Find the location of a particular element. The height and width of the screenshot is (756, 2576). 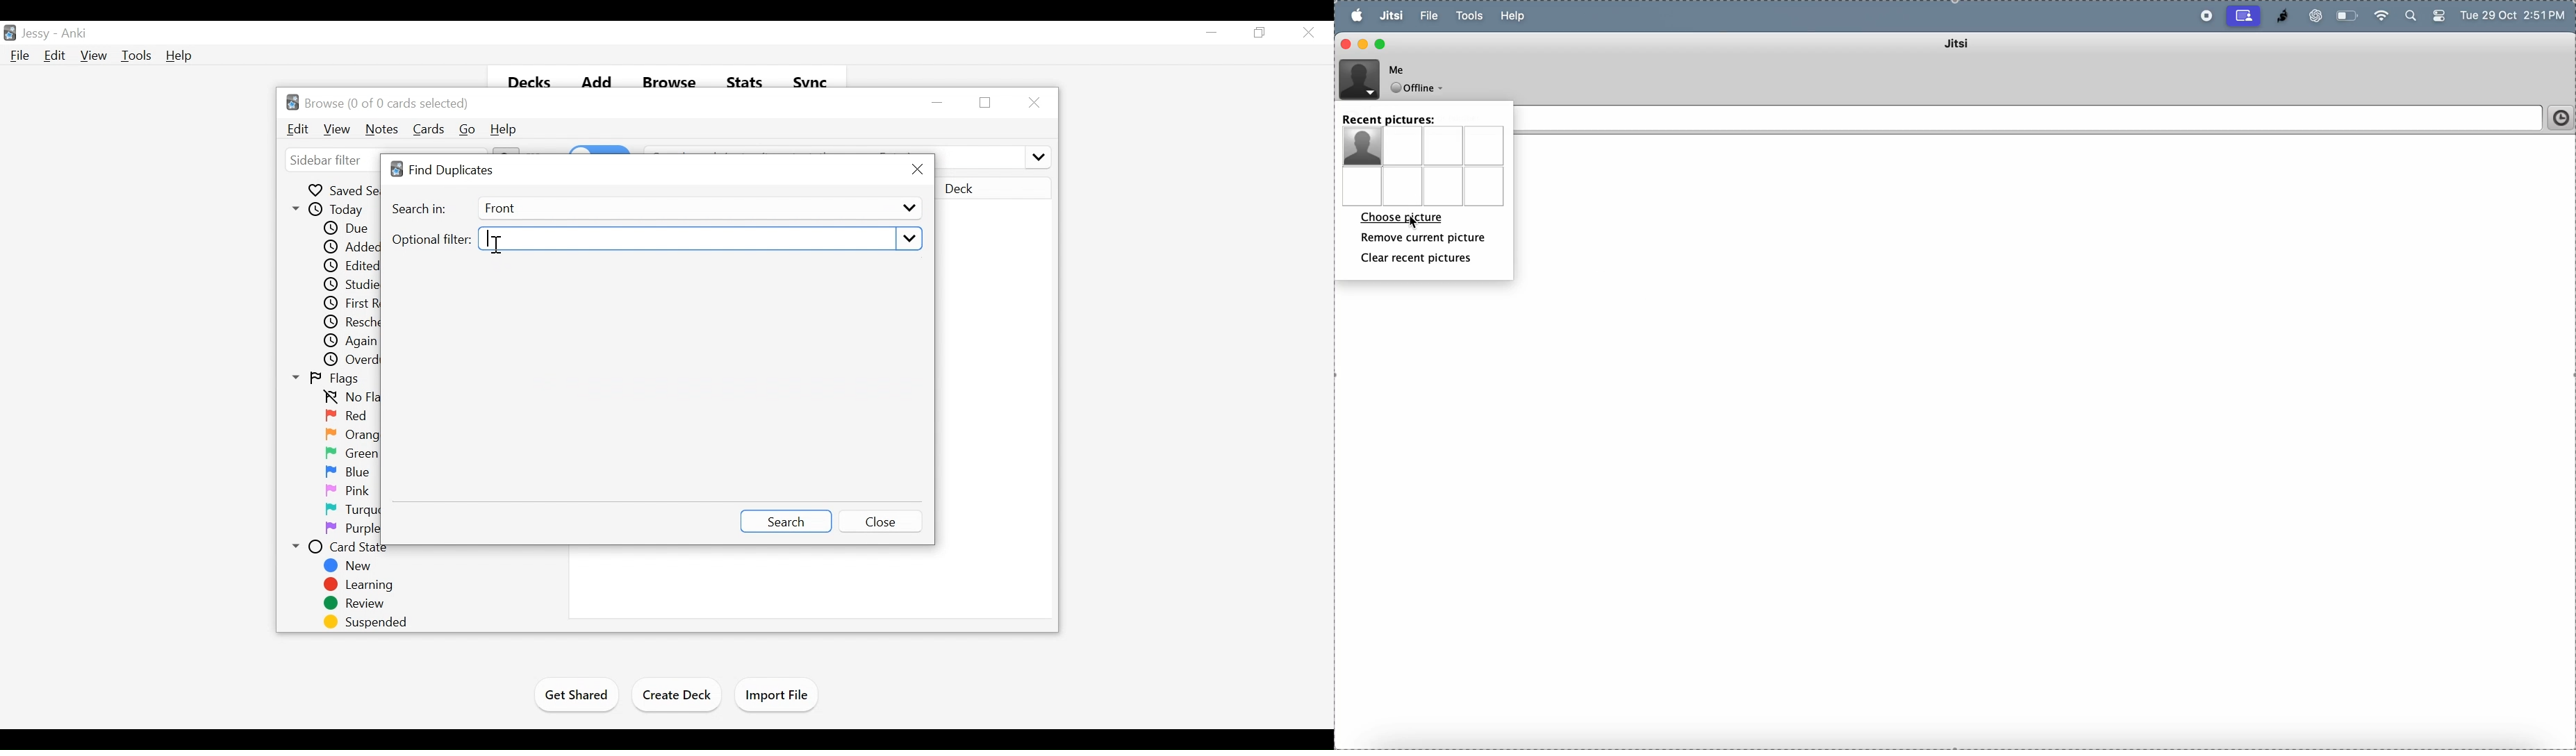

record is located at coordinates (2204, 16).